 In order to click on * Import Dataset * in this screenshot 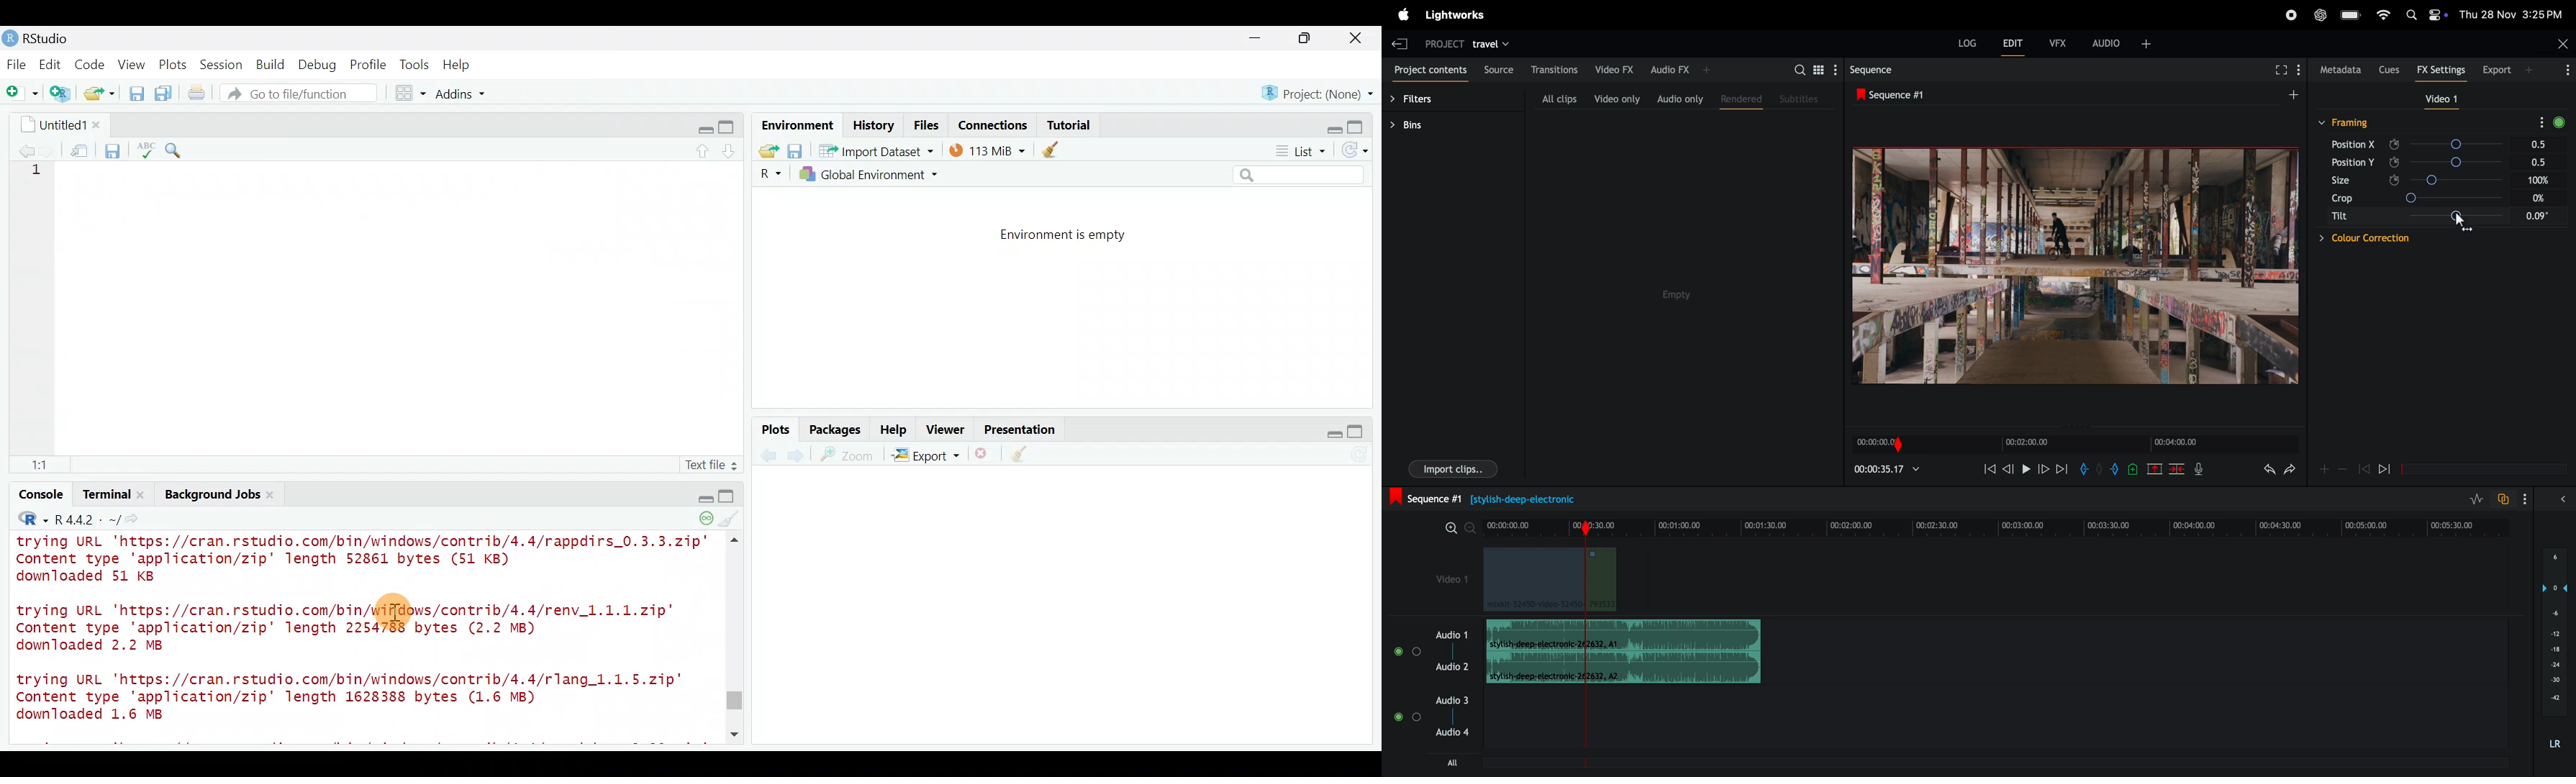, I will do `click(872, 151)`.